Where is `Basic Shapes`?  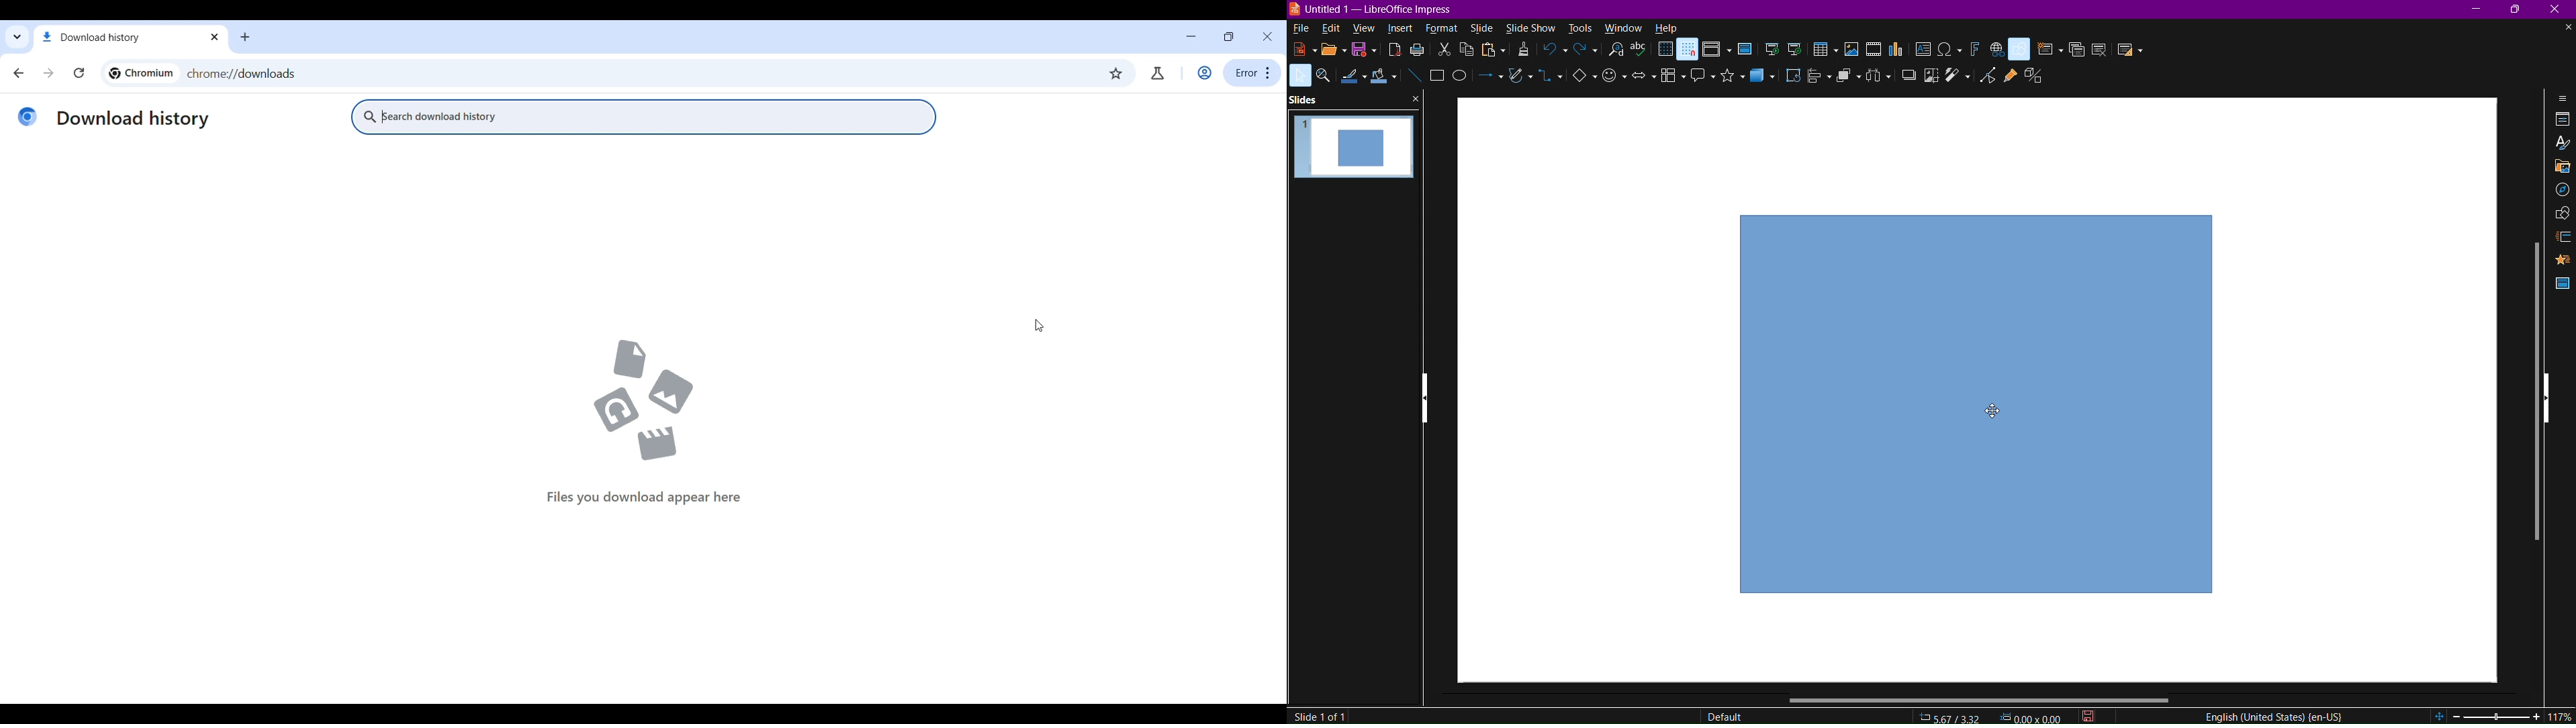 Basic Shapes is located at coordinates (1579, 81).